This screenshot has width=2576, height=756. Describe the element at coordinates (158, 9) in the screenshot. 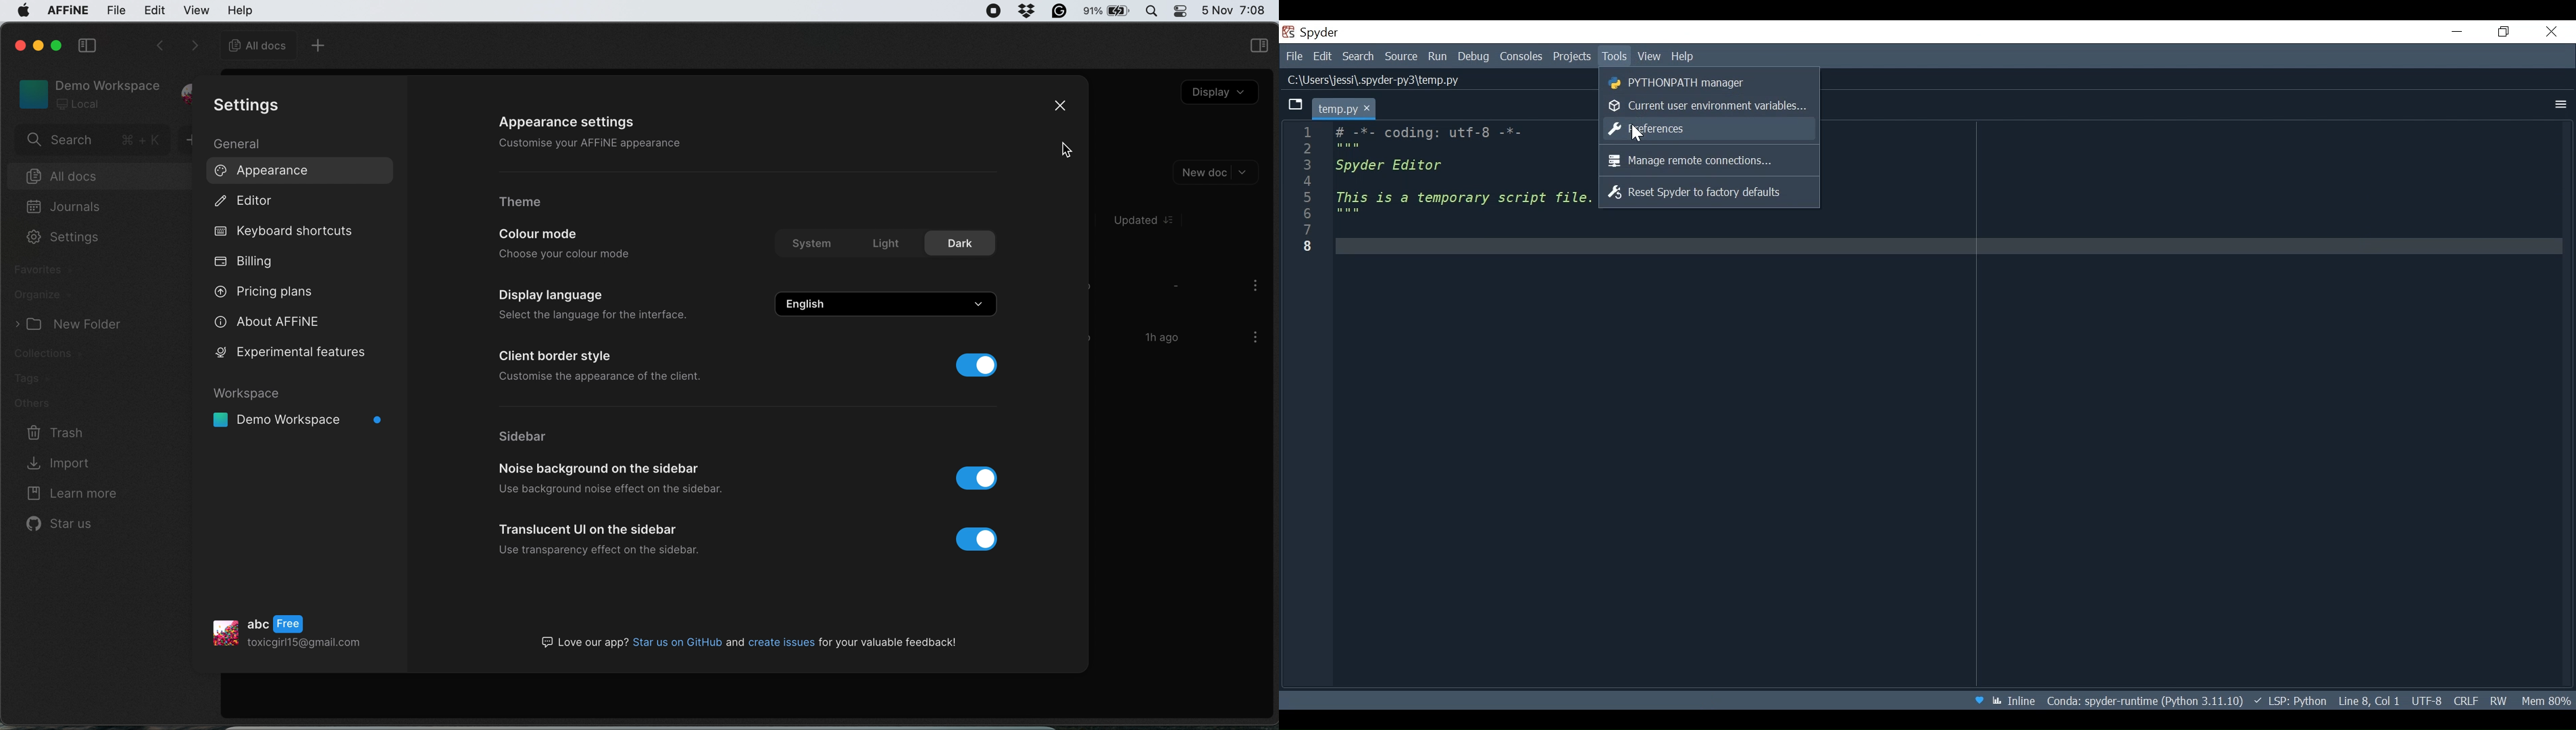

I see `edit` at that location.